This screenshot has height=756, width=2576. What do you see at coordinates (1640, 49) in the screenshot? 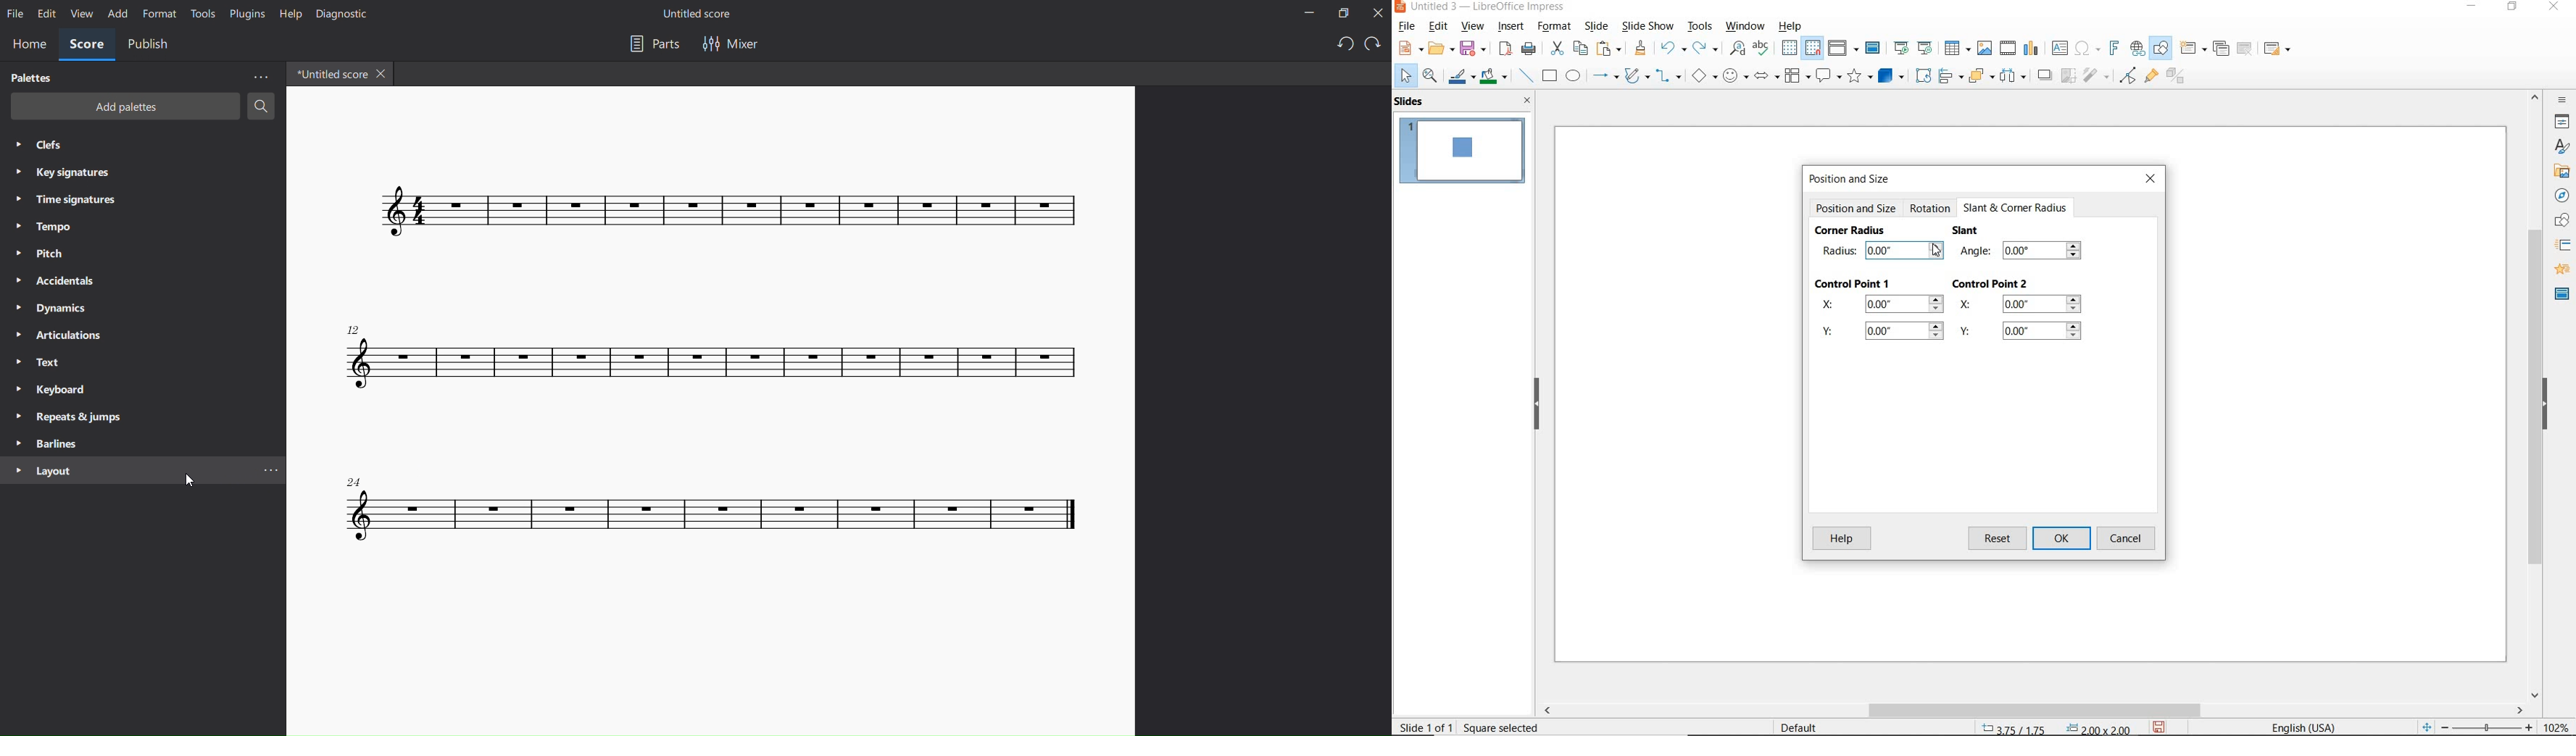
I see `clone formatting` at bounding box center [1640, 49].